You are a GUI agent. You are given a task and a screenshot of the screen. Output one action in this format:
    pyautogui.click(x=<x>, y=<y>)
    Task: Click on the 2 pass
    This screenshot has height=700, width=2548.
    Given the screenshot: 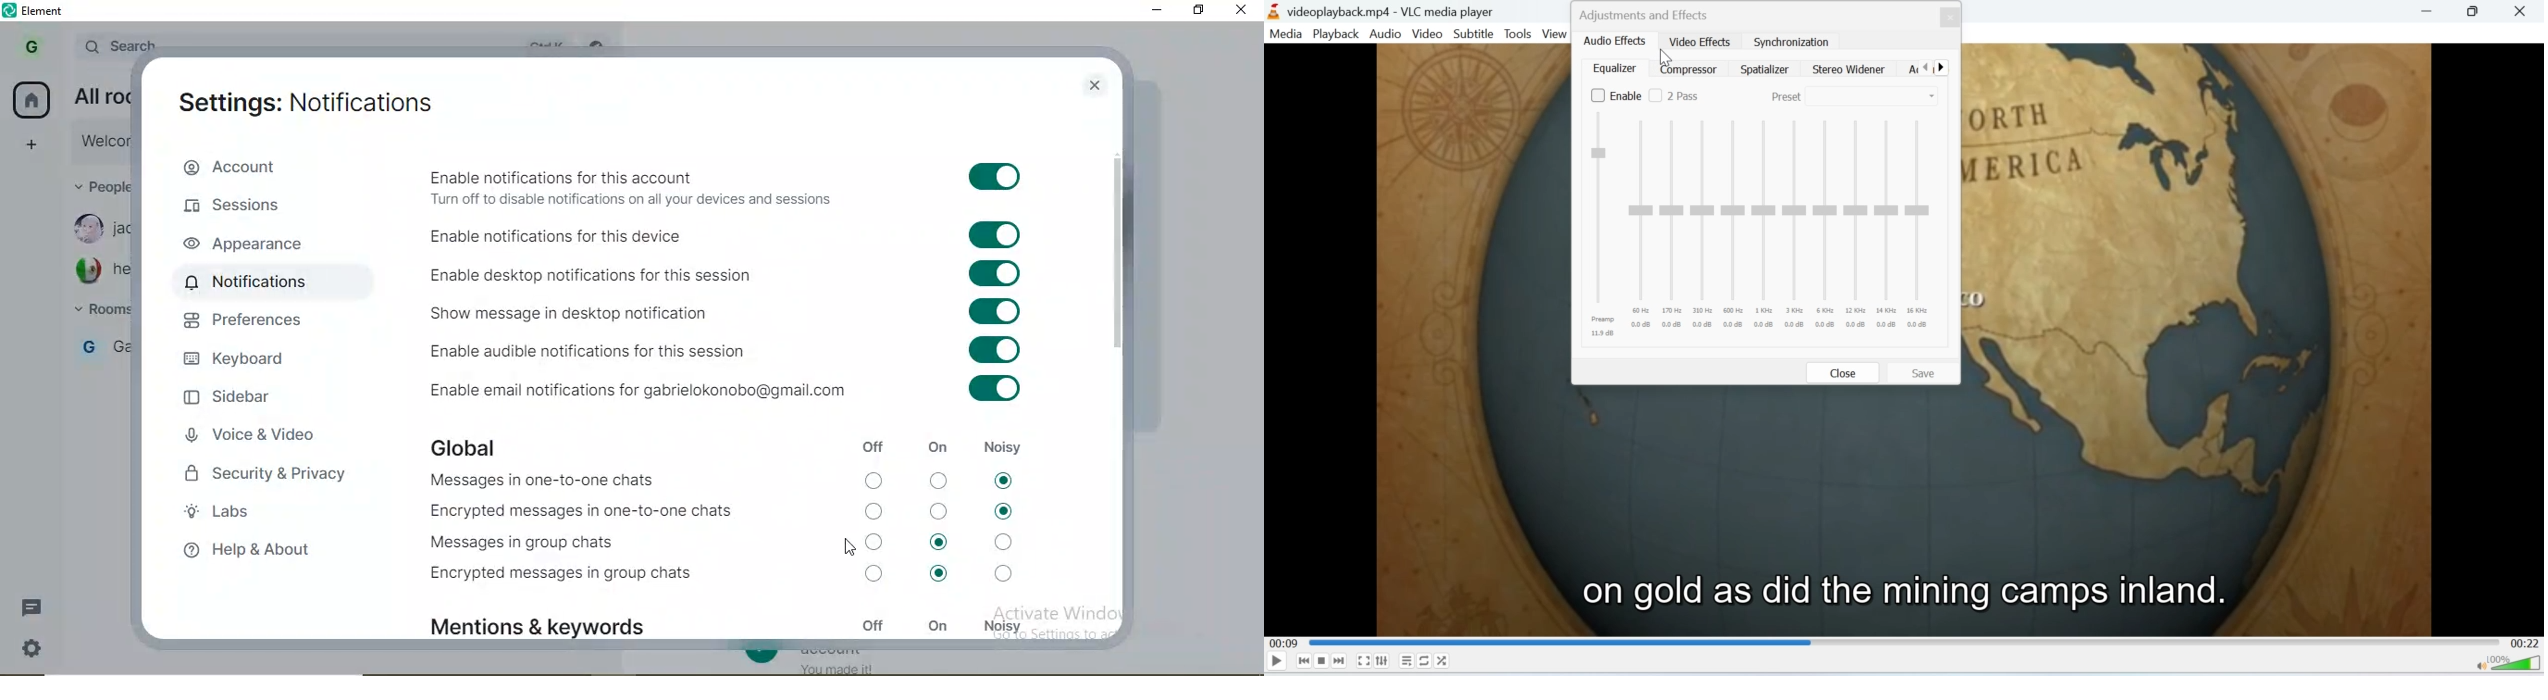 What is the action you would take?
    pyautogui.click(x=1681, y=96)
    